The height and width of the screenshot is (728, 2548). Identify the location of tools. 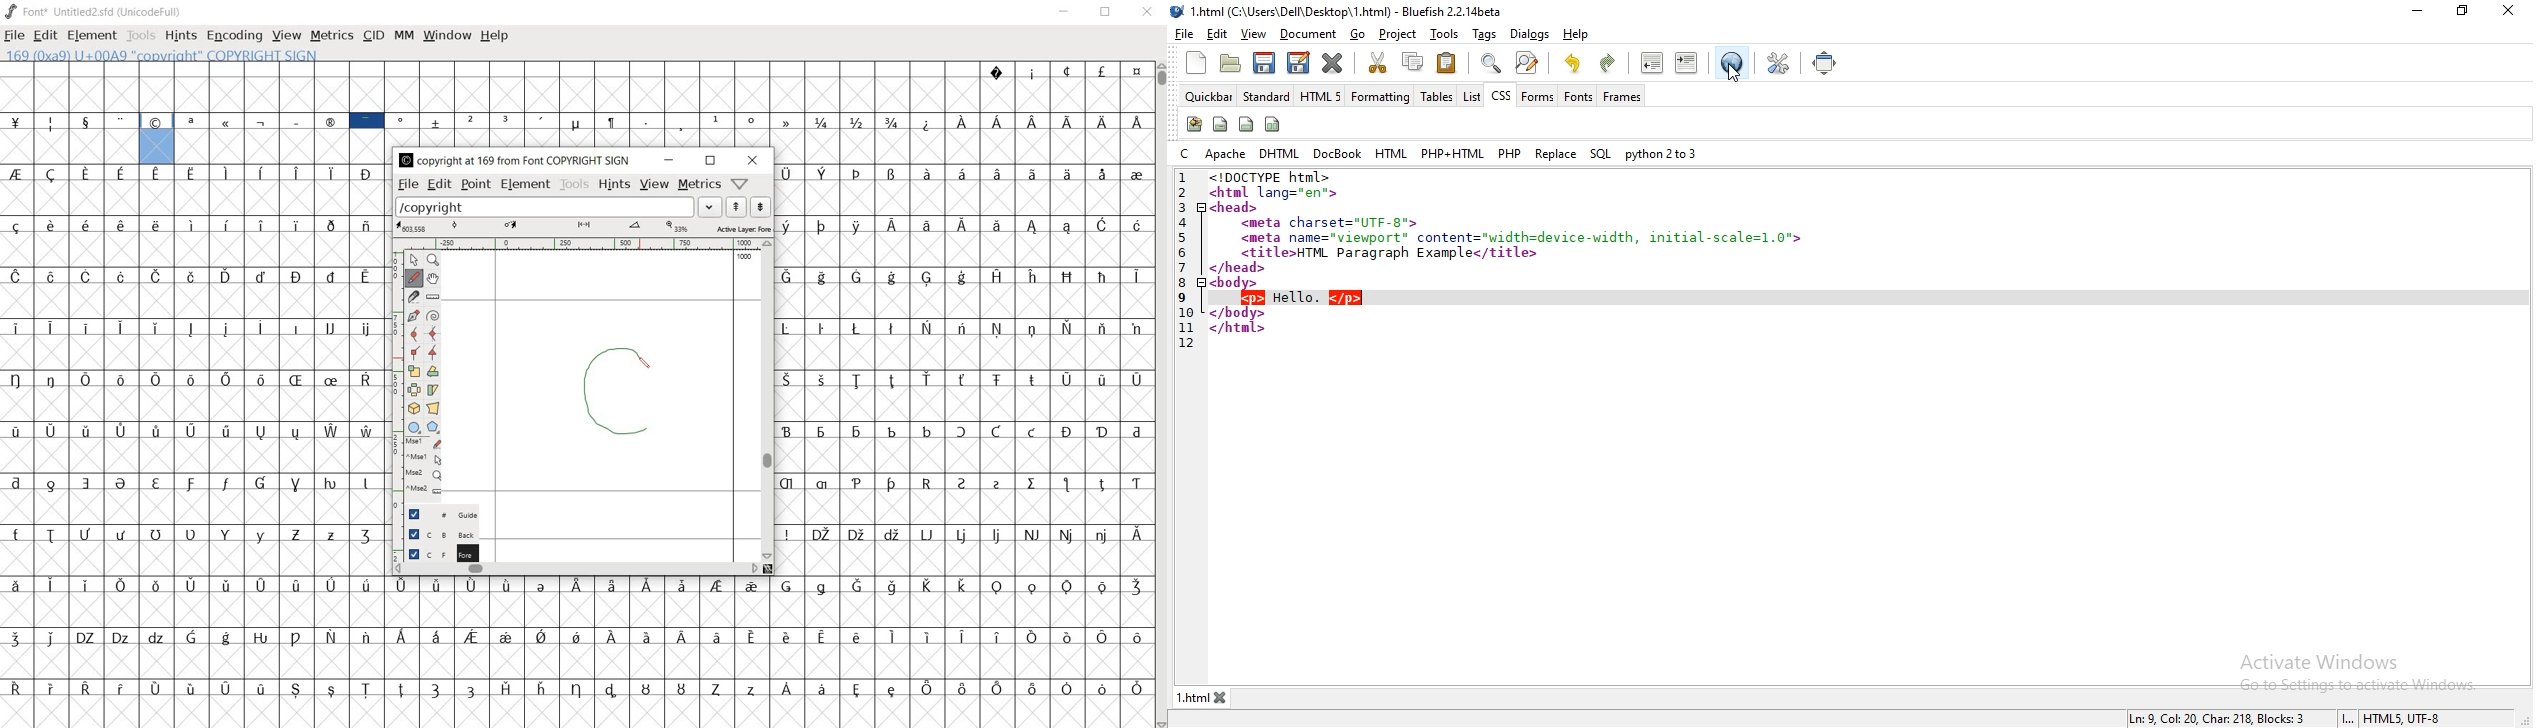
(1445, 33).